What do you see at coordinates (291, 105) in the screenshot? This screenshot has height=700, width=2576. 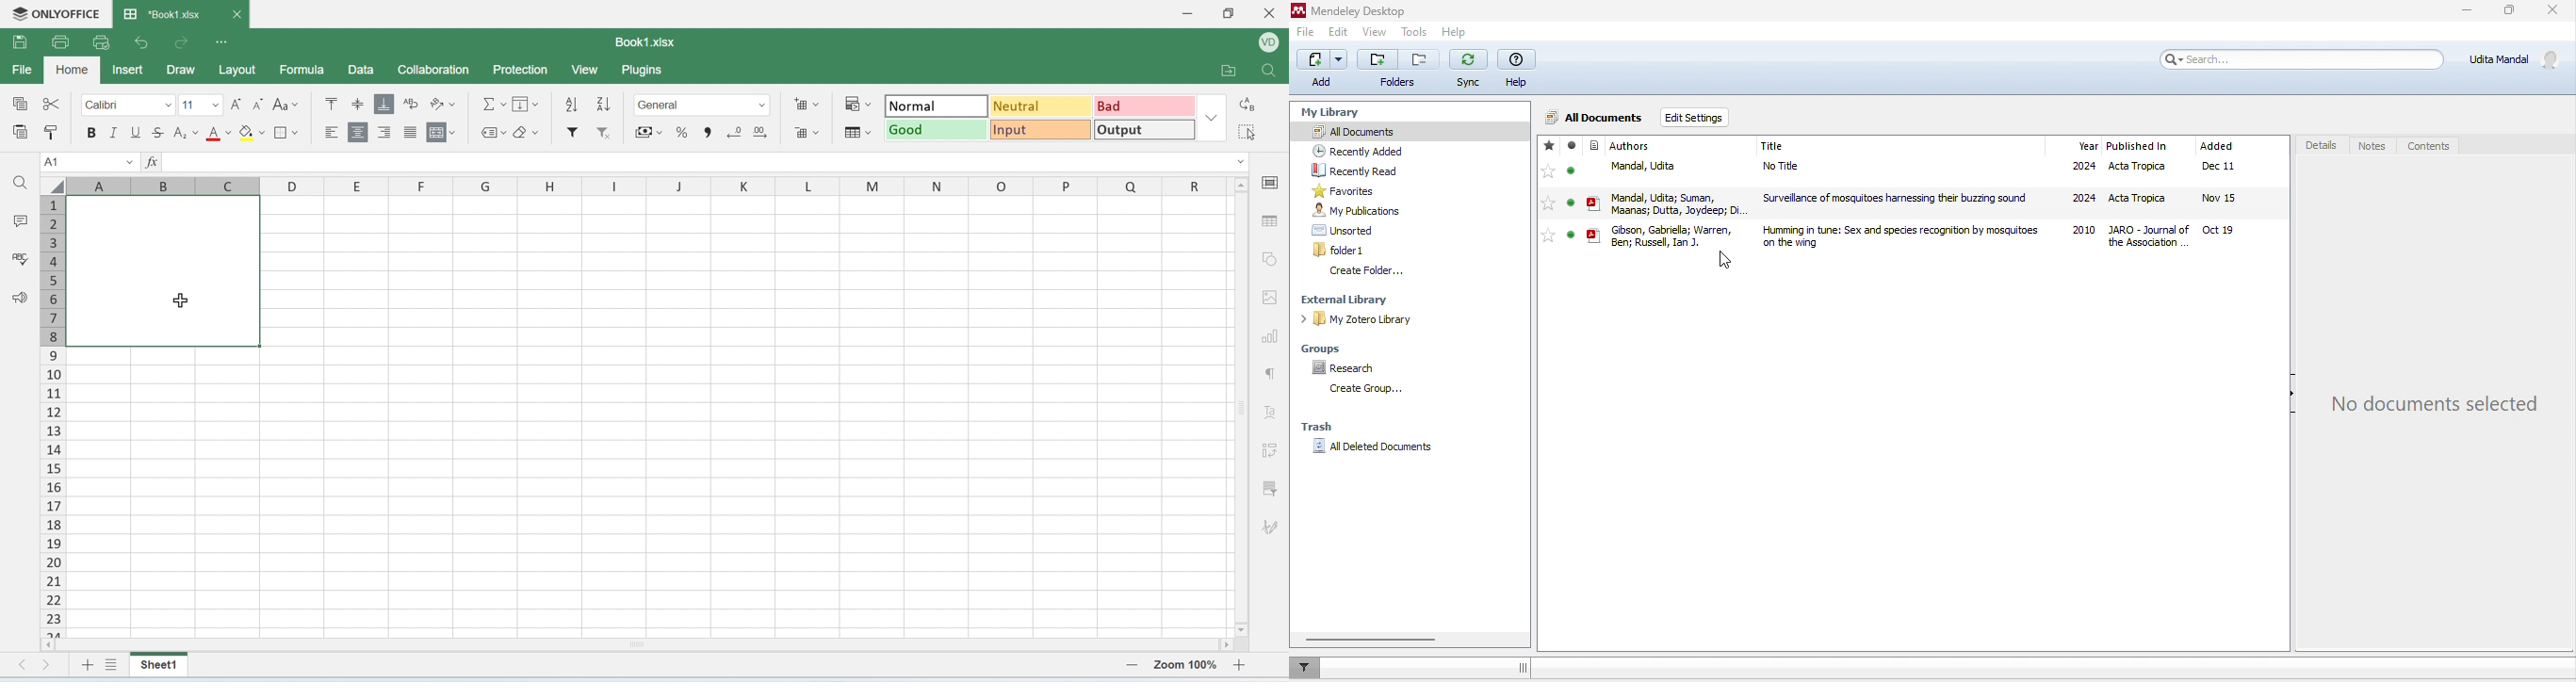 I see `font style` at bounding box center [291, 105].